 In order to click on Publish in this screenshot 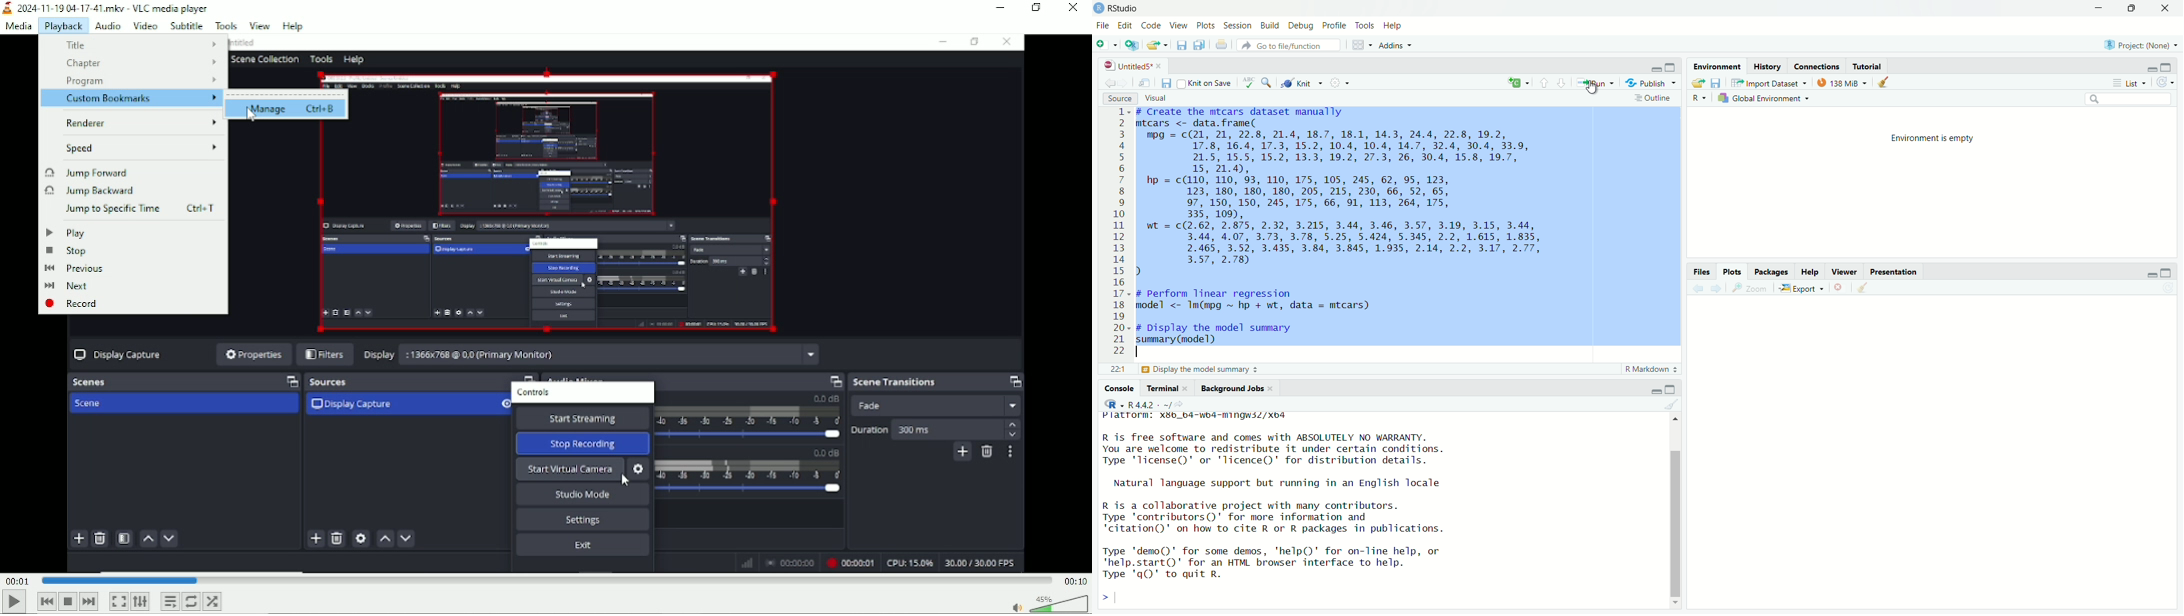, I will do `click(1646, 82)`.